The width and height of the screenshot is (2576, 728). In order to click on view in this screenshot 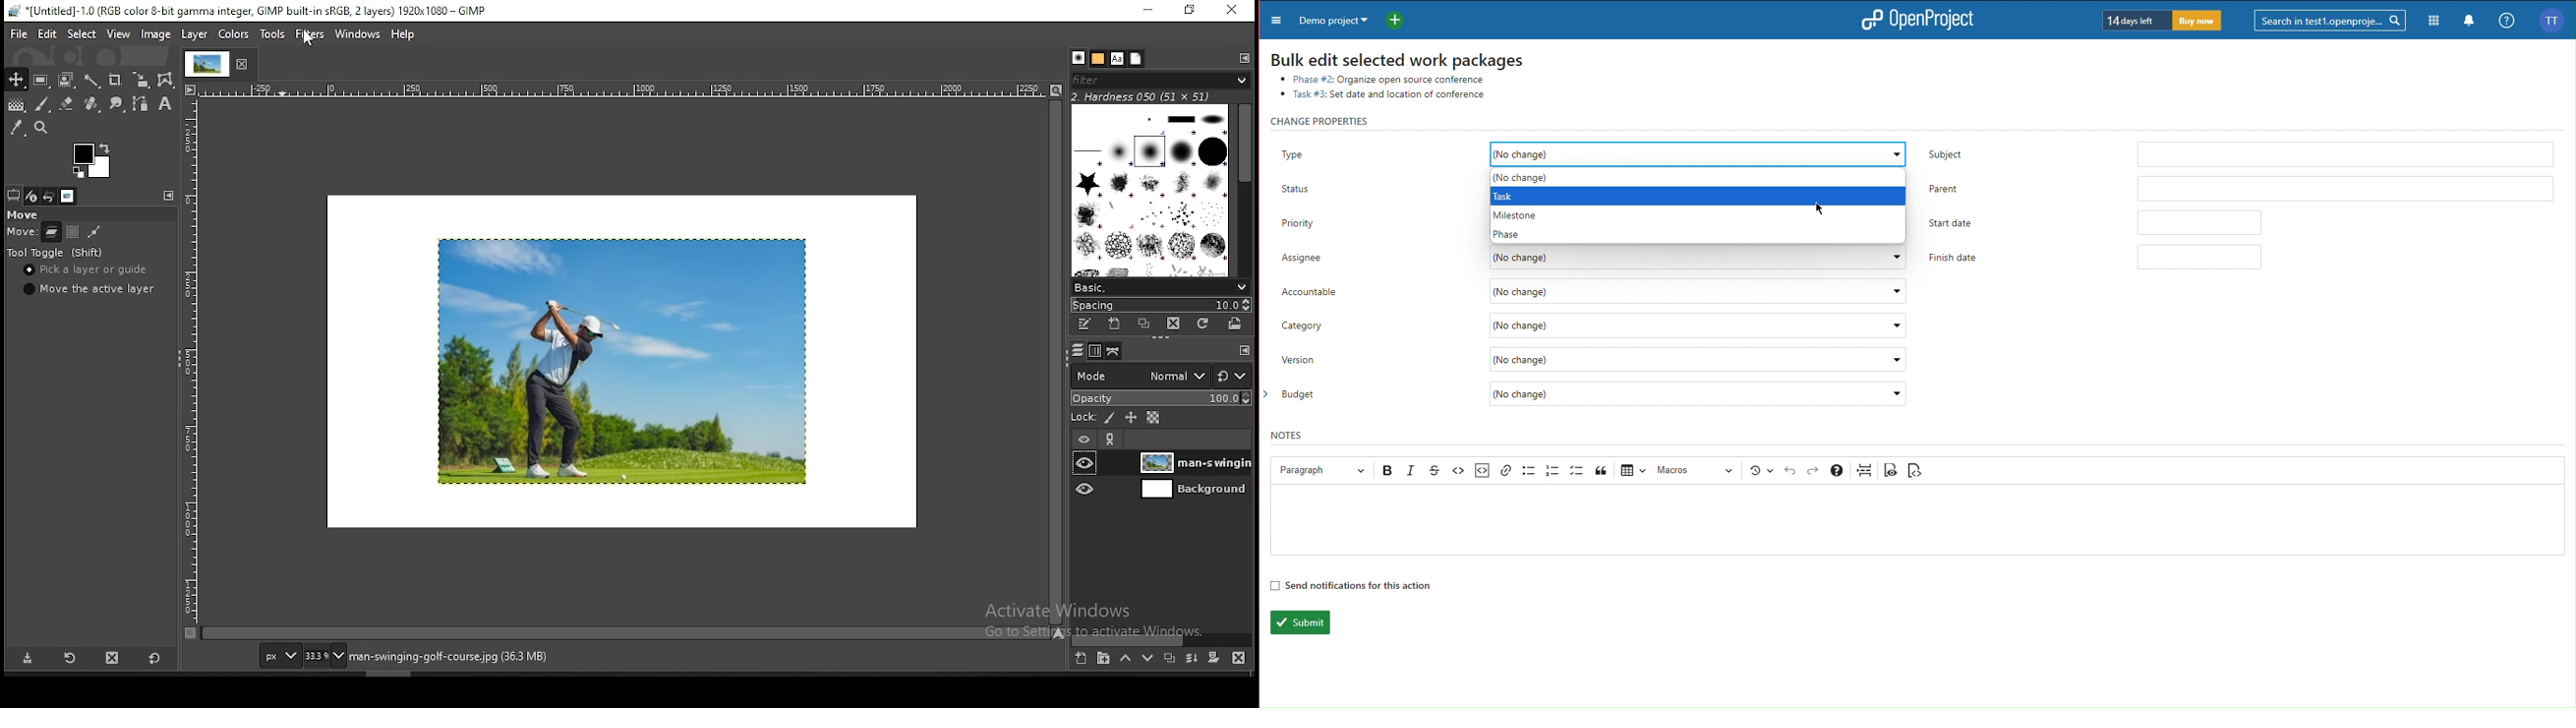, I will do `click(118, 34)`.